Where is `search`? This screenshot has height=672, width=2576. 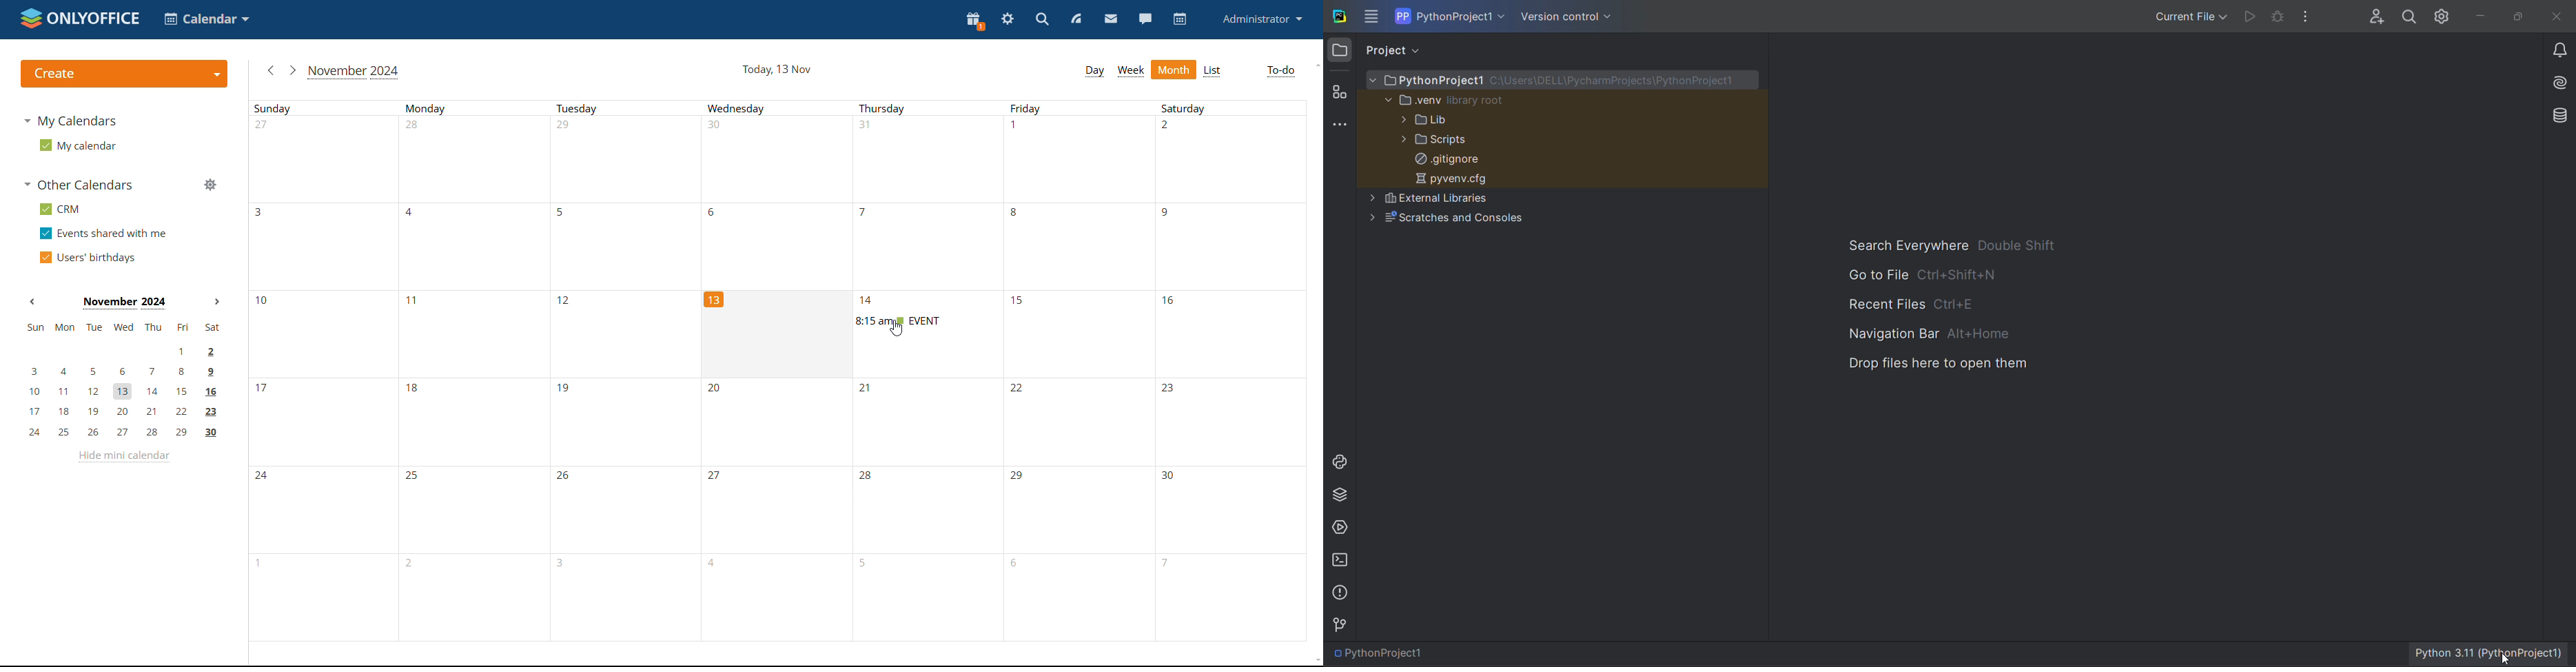 search is located at coordinates (2409, 14).